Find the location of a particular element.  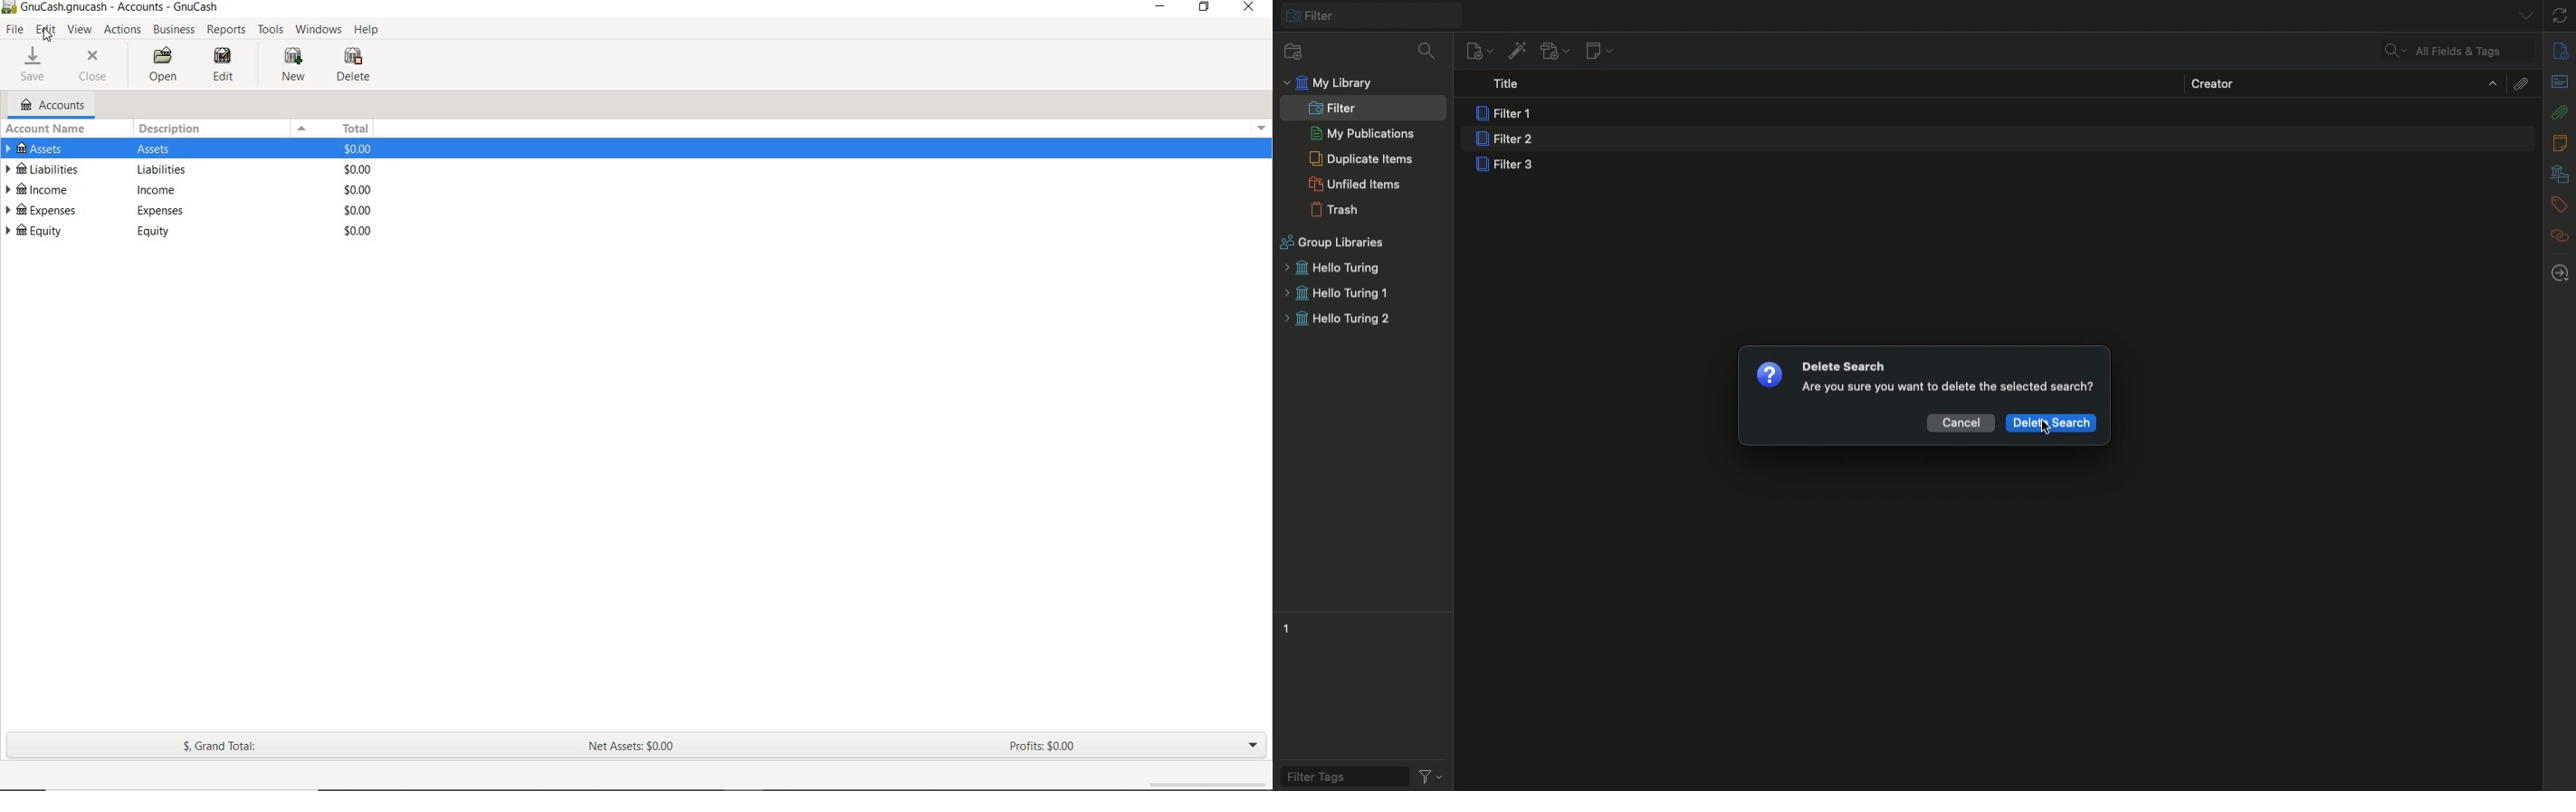

cursor is located at coordinates (2046, 426).